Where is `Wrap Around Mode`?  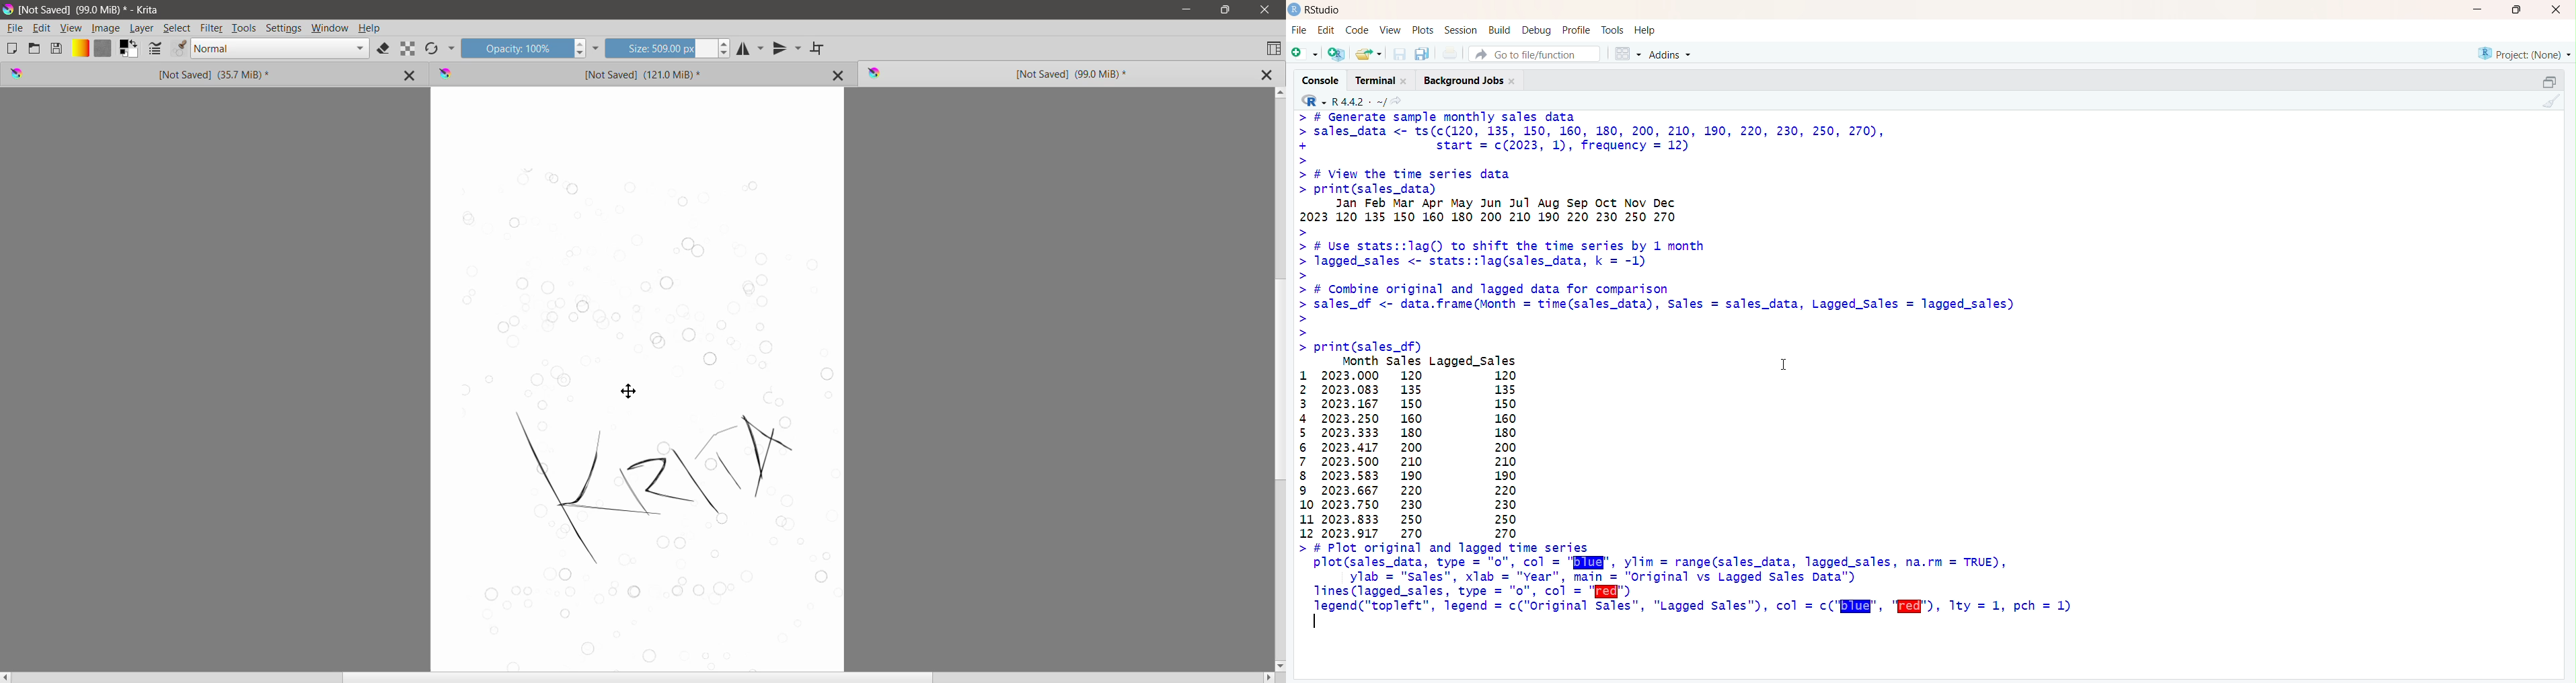 Wrap Around Mode is located at coordinates (819, 49).